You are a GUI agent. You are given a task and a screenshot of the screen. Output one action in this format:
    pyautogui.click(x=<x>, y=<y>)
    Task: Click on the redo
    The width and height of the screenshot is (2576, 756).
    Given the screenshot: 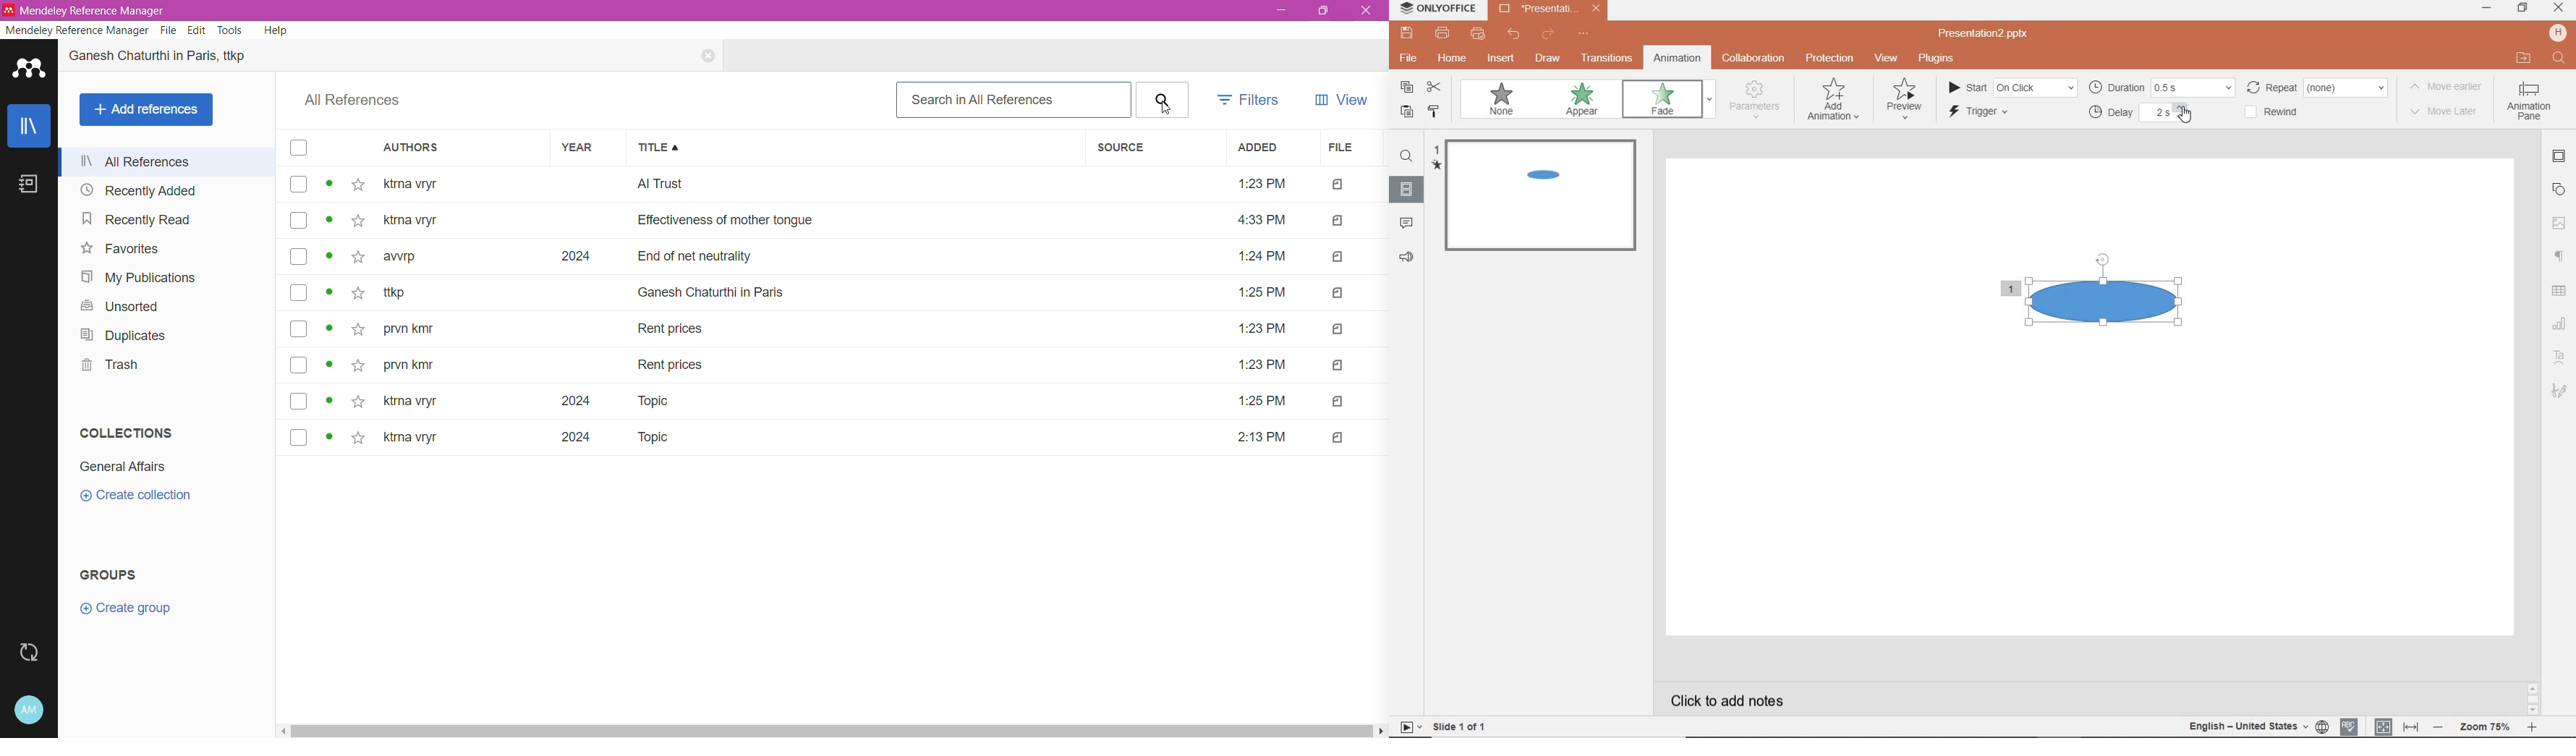 What is the action you would take?
    pyautogui.click(x=1549, y=35)
    